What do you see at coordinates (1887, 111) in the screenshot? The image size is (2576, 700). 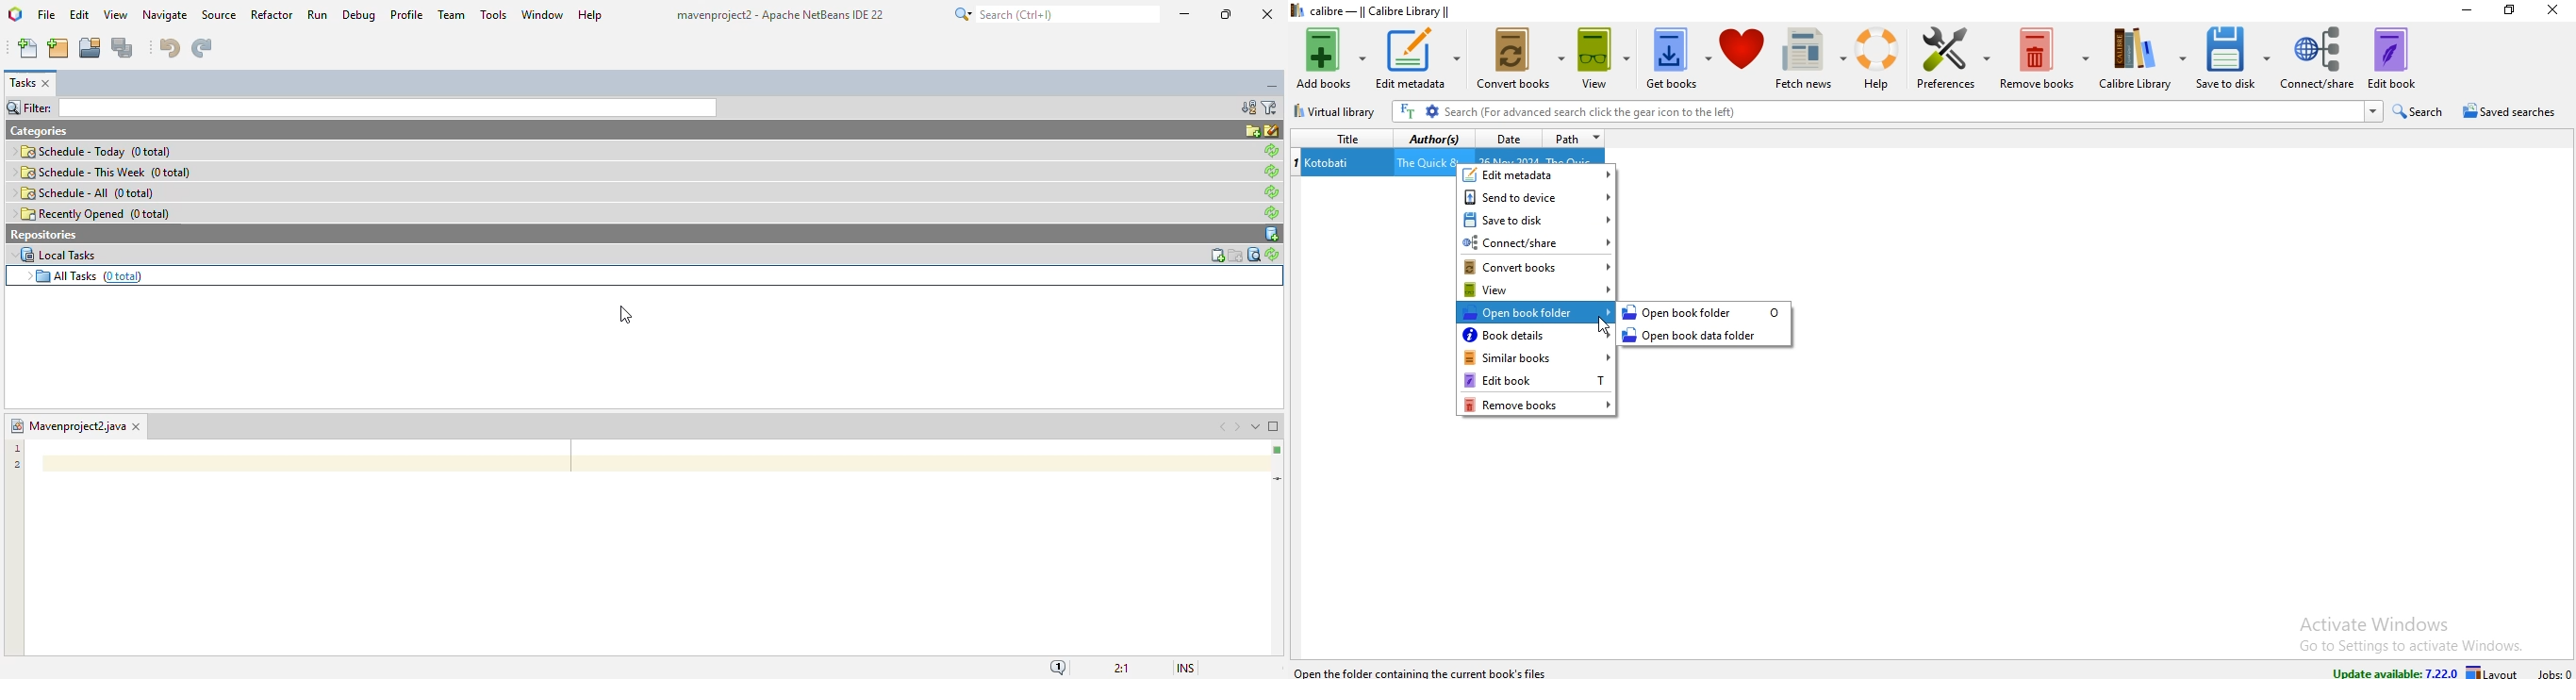 I see `Search (For advanced search click the gear icon to the left)` at bounding box center [1887, 111].